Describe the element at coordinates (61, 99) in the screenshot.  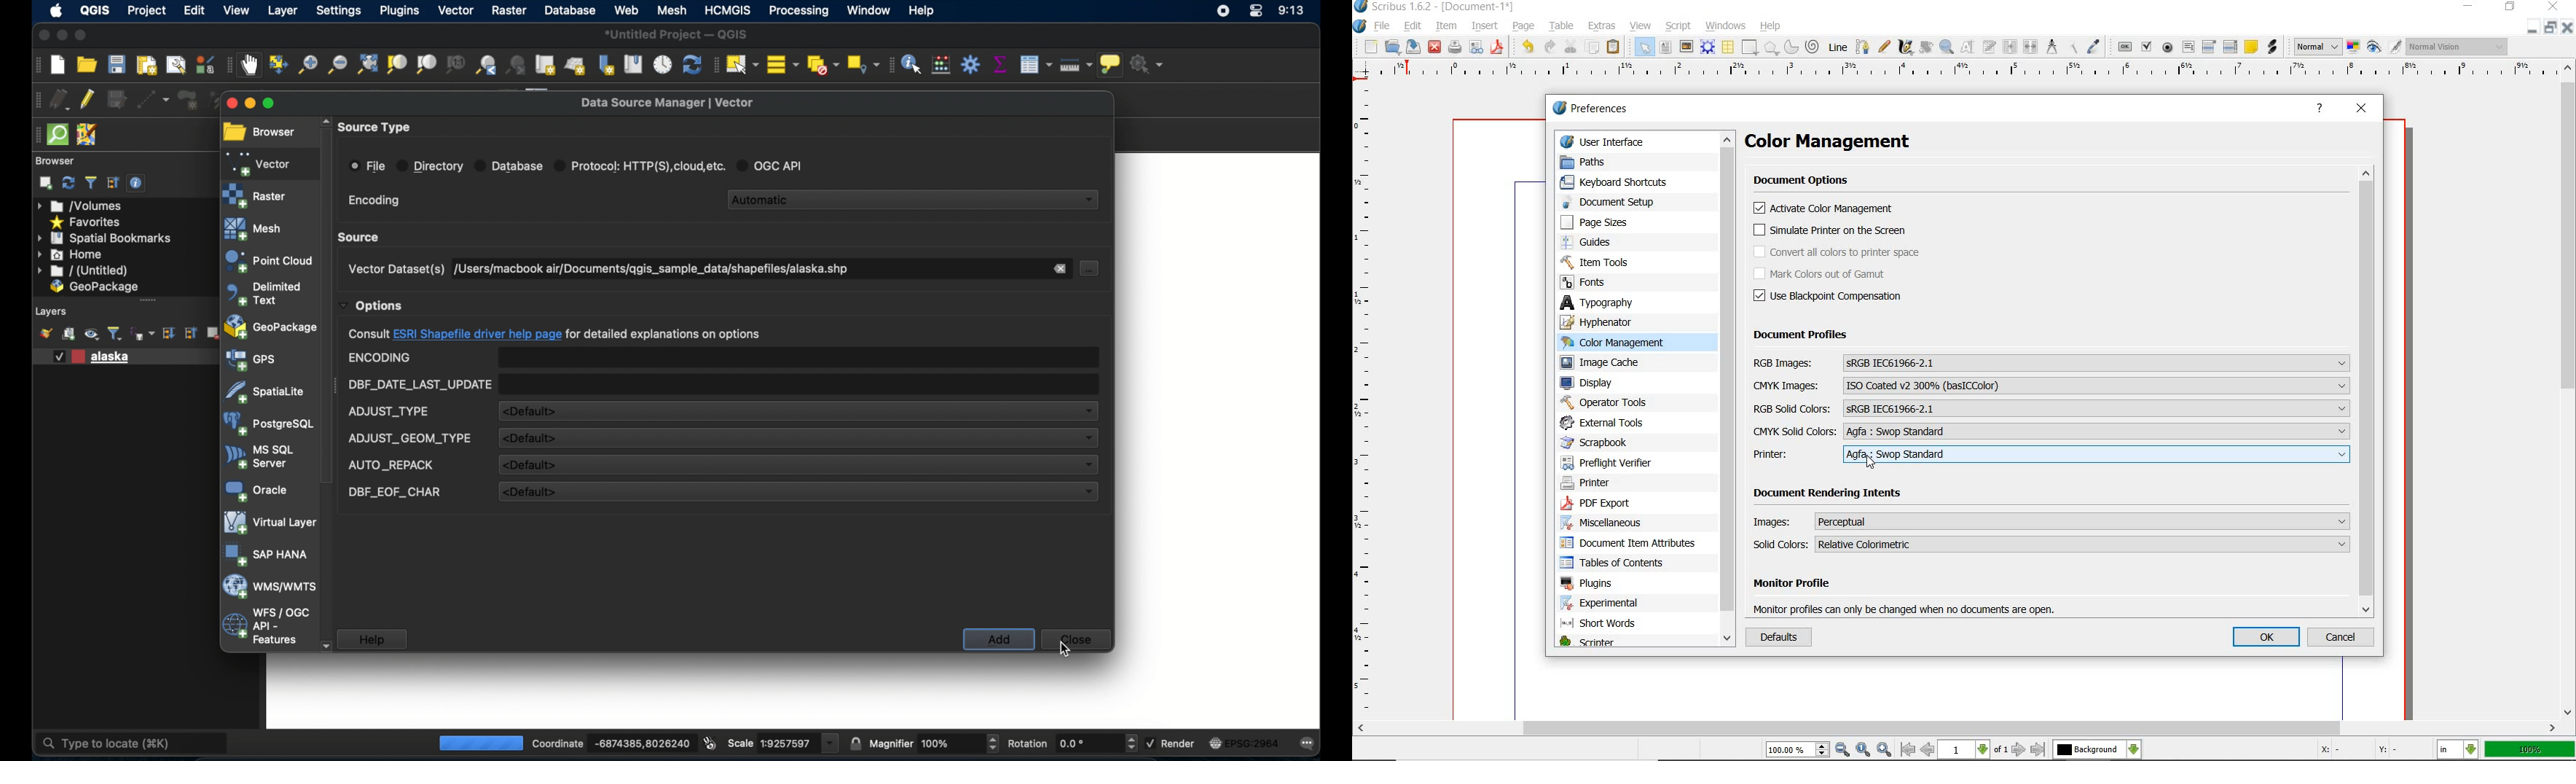
I see `curent edits` at that location.